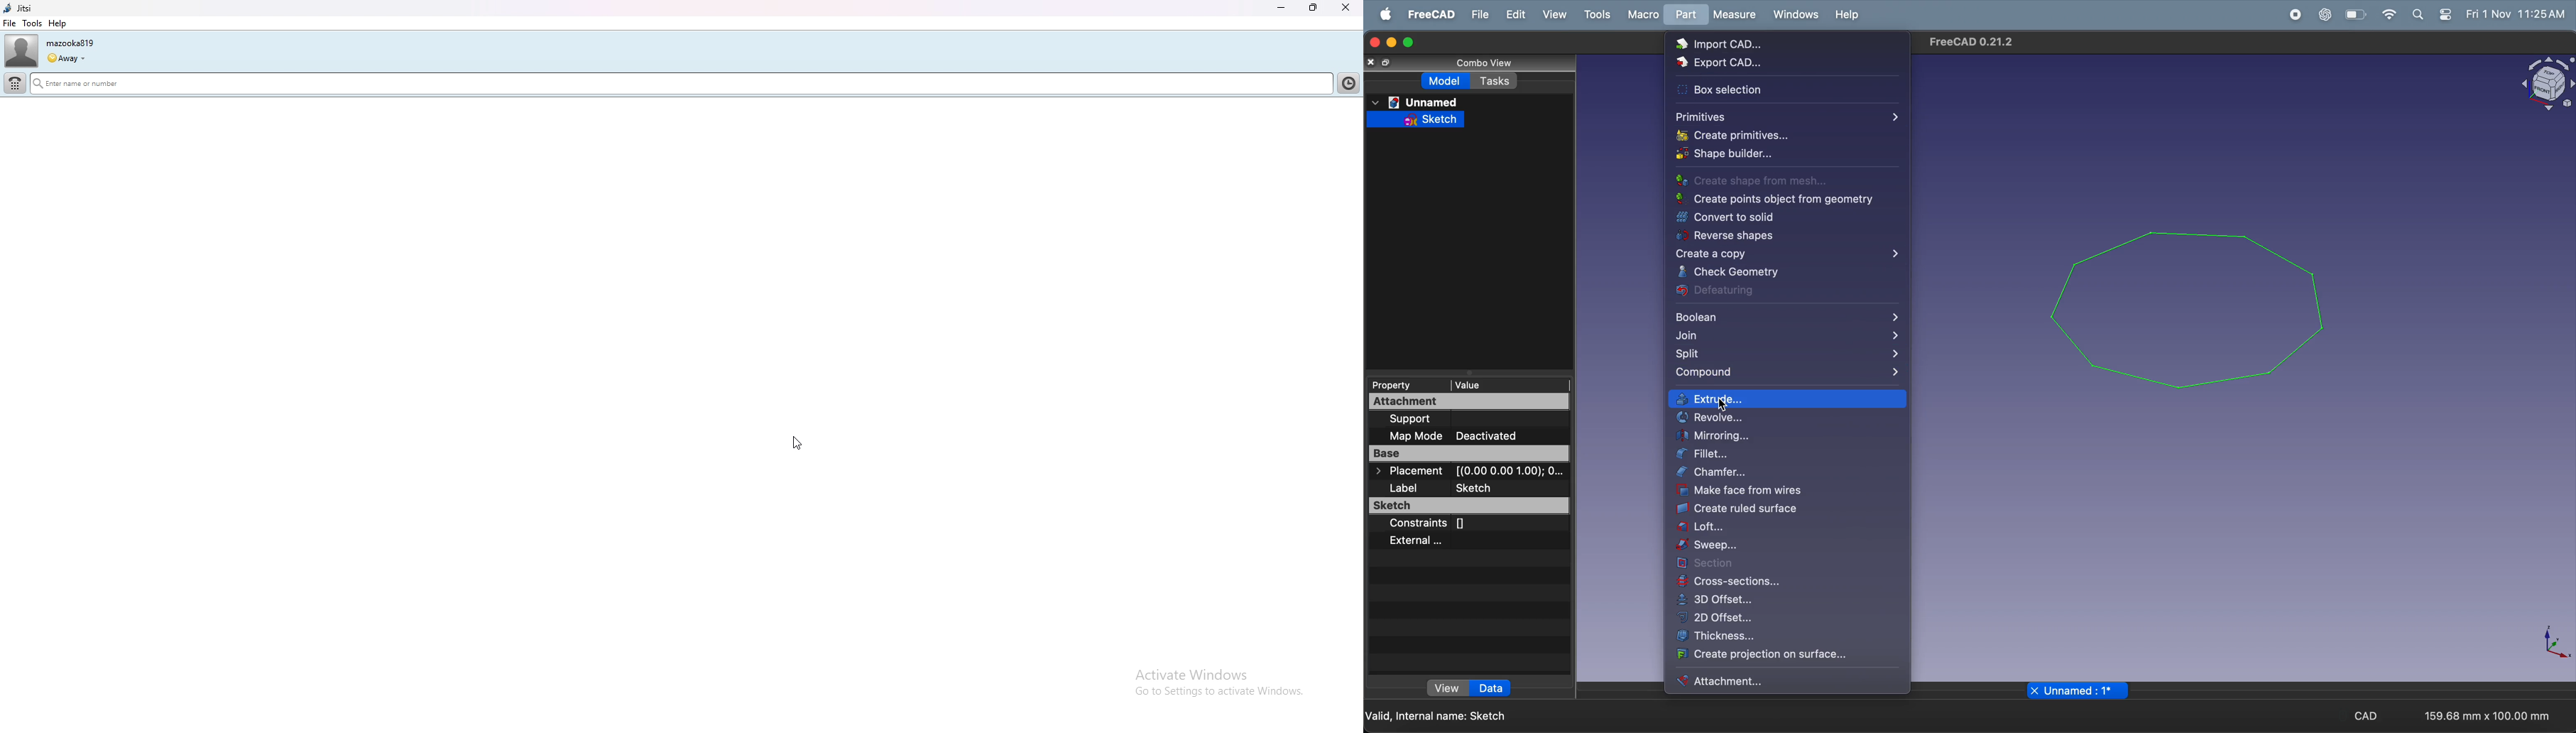 This screenshot has height=756, width=2576. What do you see at coordinates (800, 445) in the screenshot?
I see `cursor` at bounding box center [800, 445].